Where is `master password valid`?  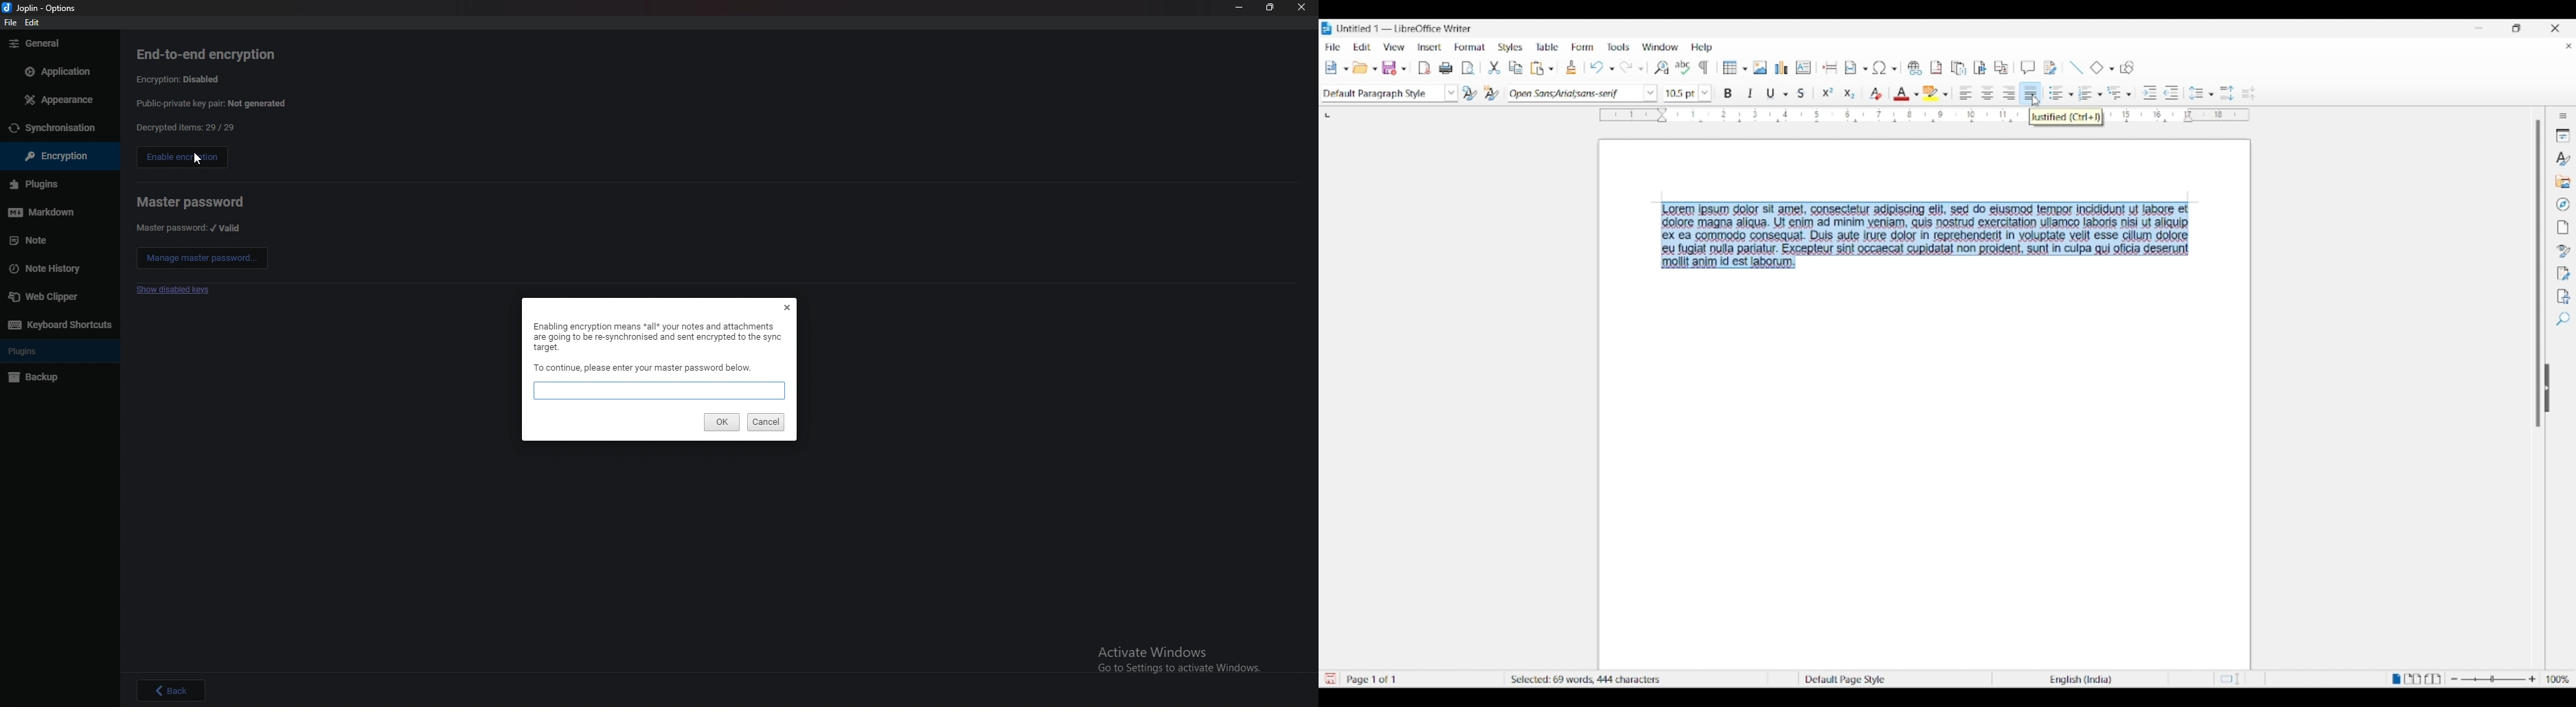 master password valid is located at coordinates (190, 228).